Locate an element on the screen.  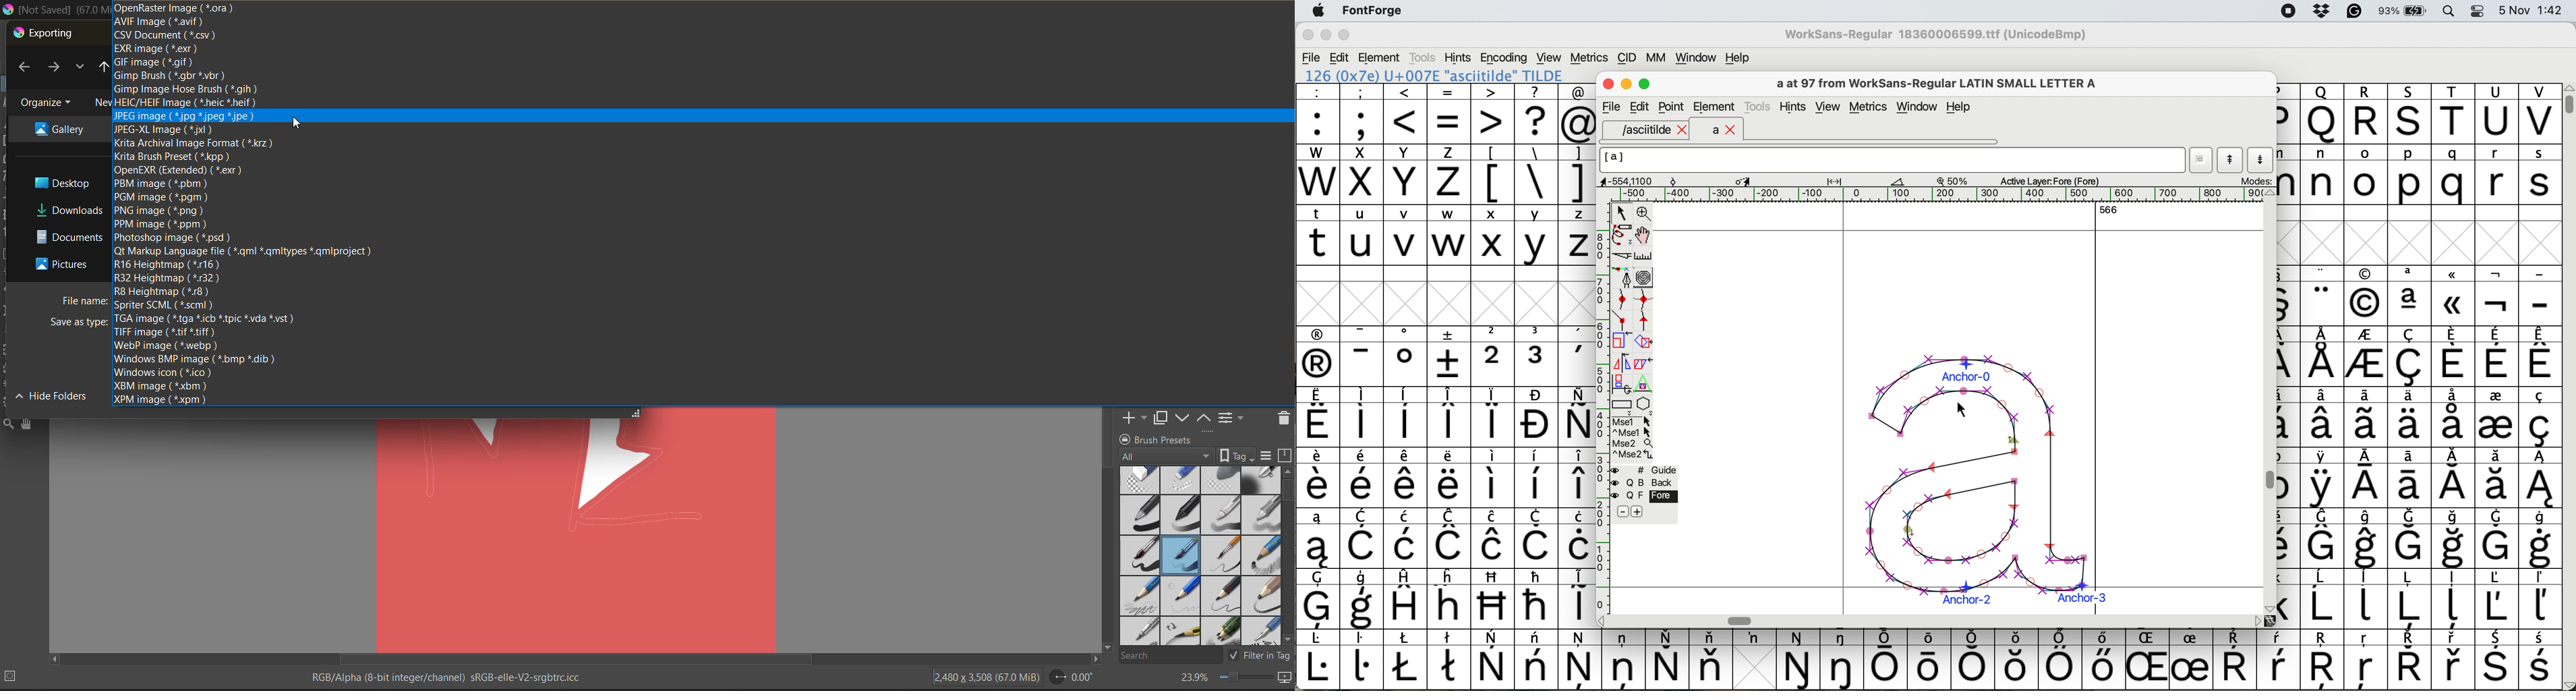
date and time is located at coordinates (2531, 9).